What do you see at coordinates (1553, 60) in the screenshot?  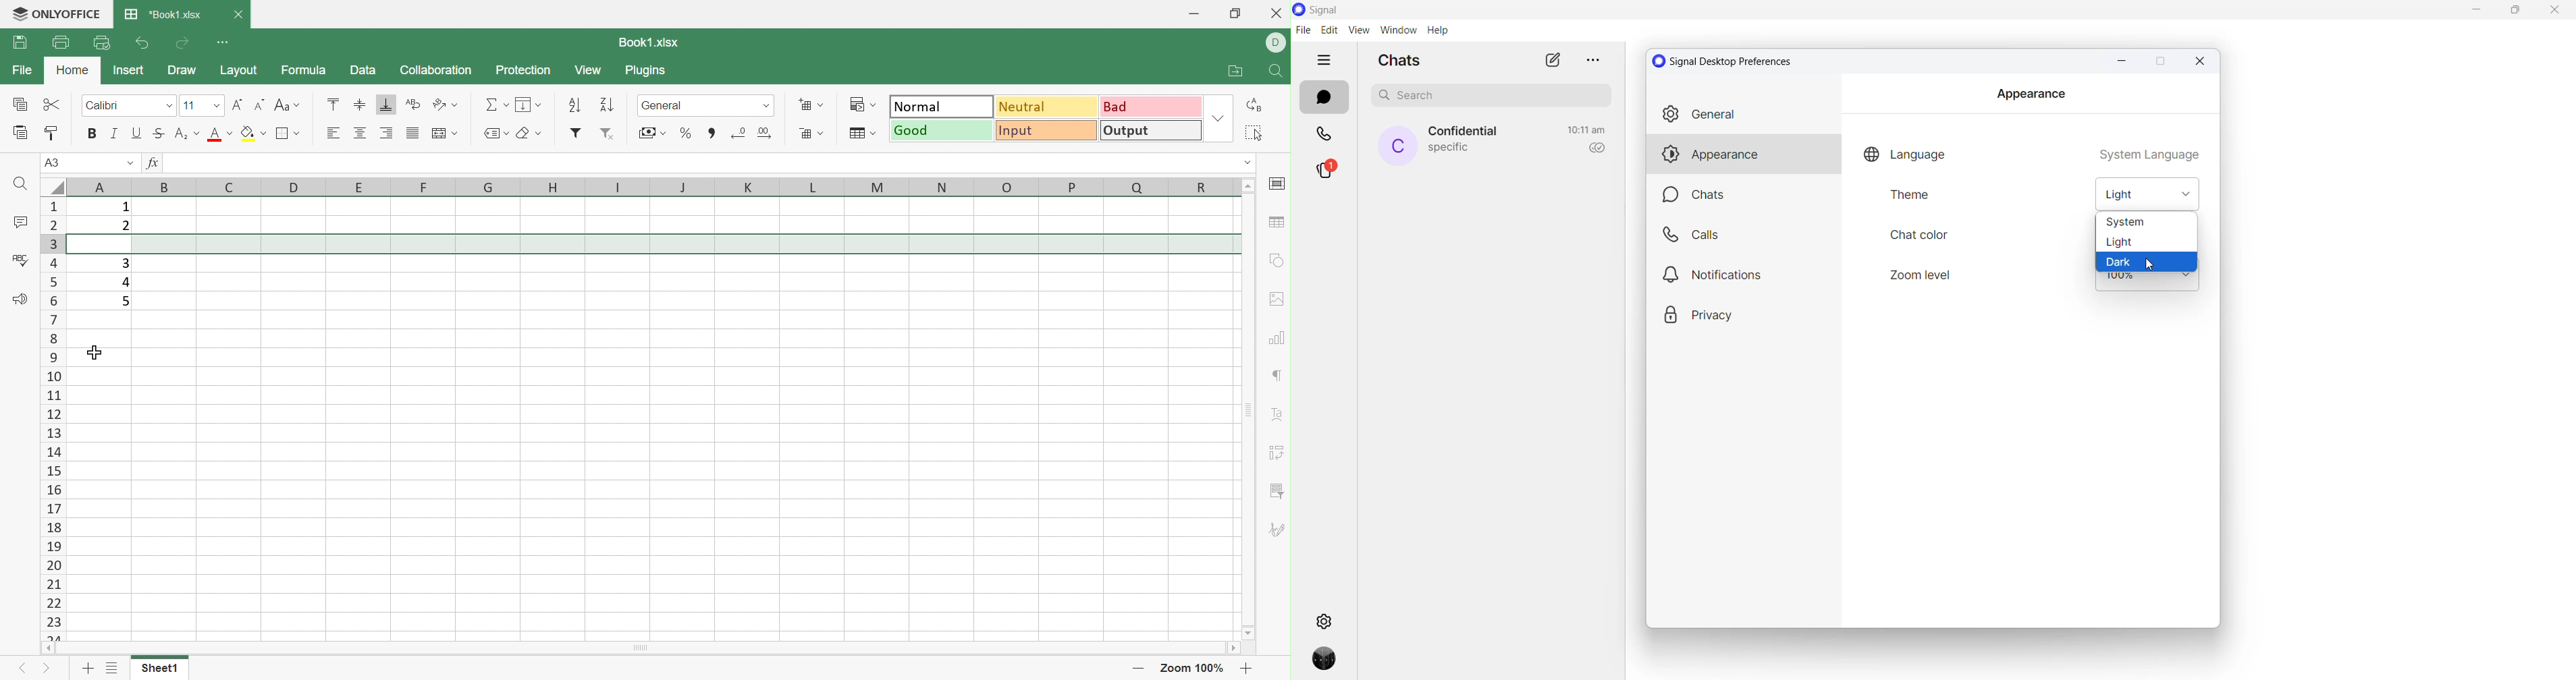 I see `new chat` at bounding box center [1553, 60].